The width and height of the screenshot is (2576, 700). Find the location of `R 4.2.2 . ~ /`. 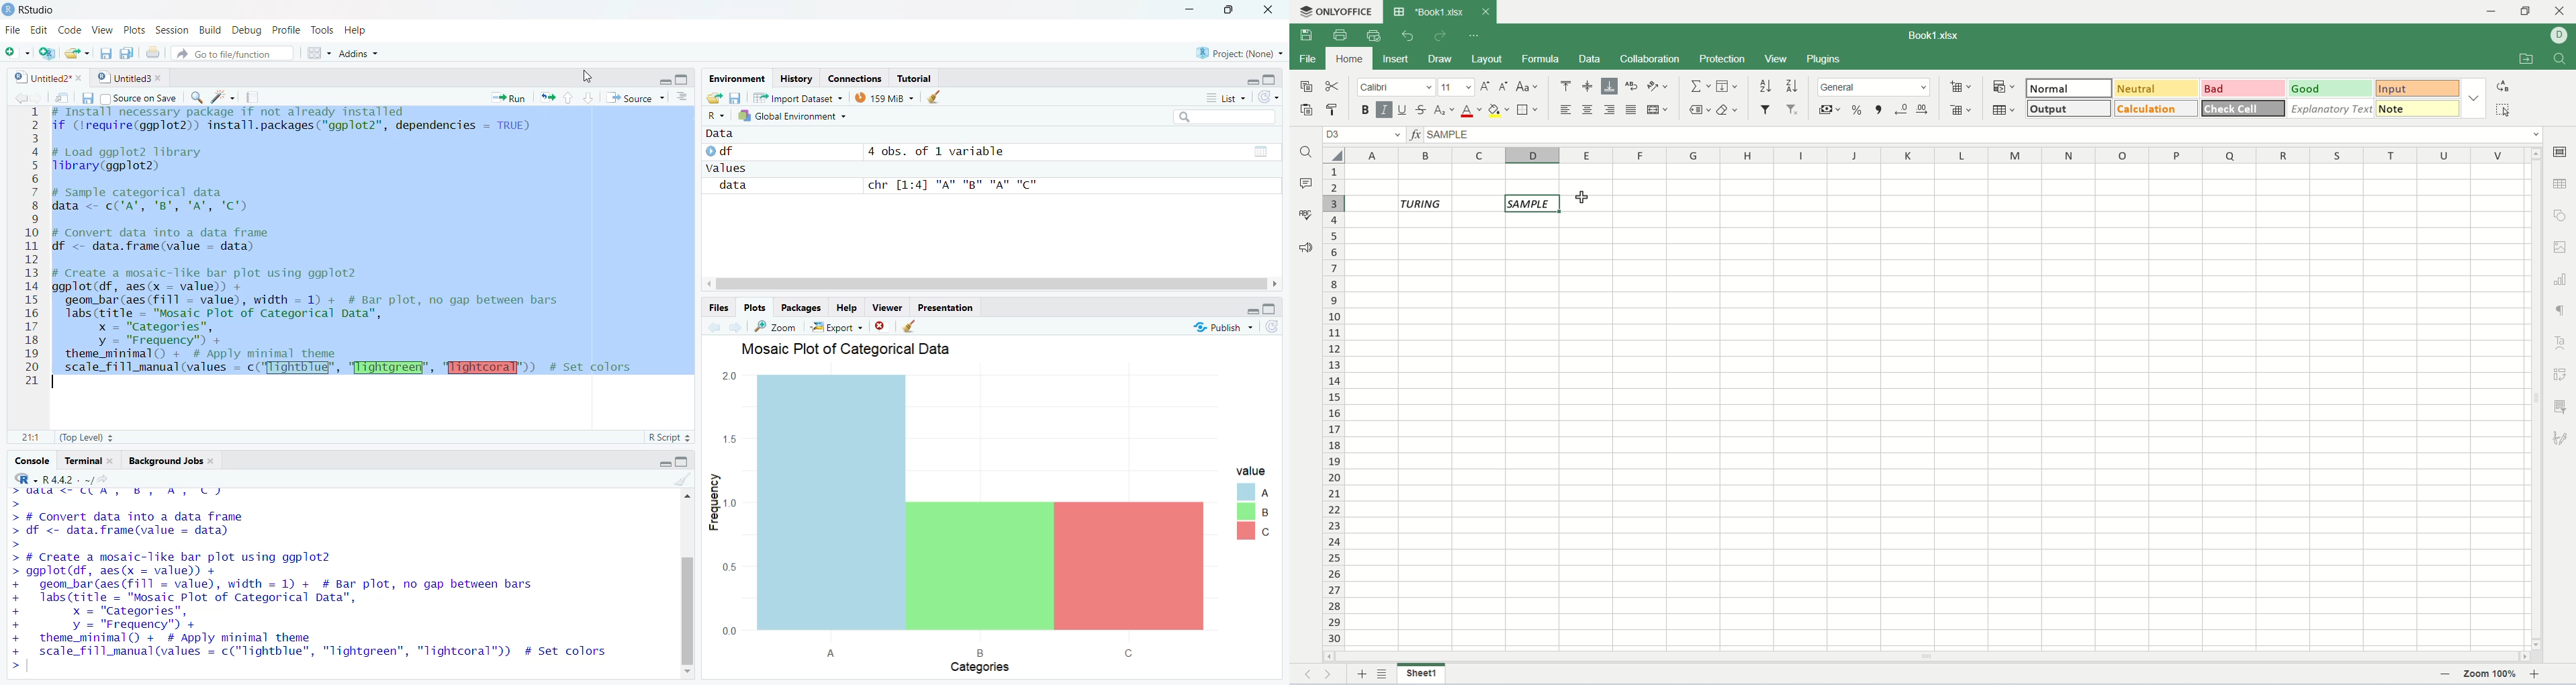

R 4.2.2 . ~ / is located at coordinates (66, 481).